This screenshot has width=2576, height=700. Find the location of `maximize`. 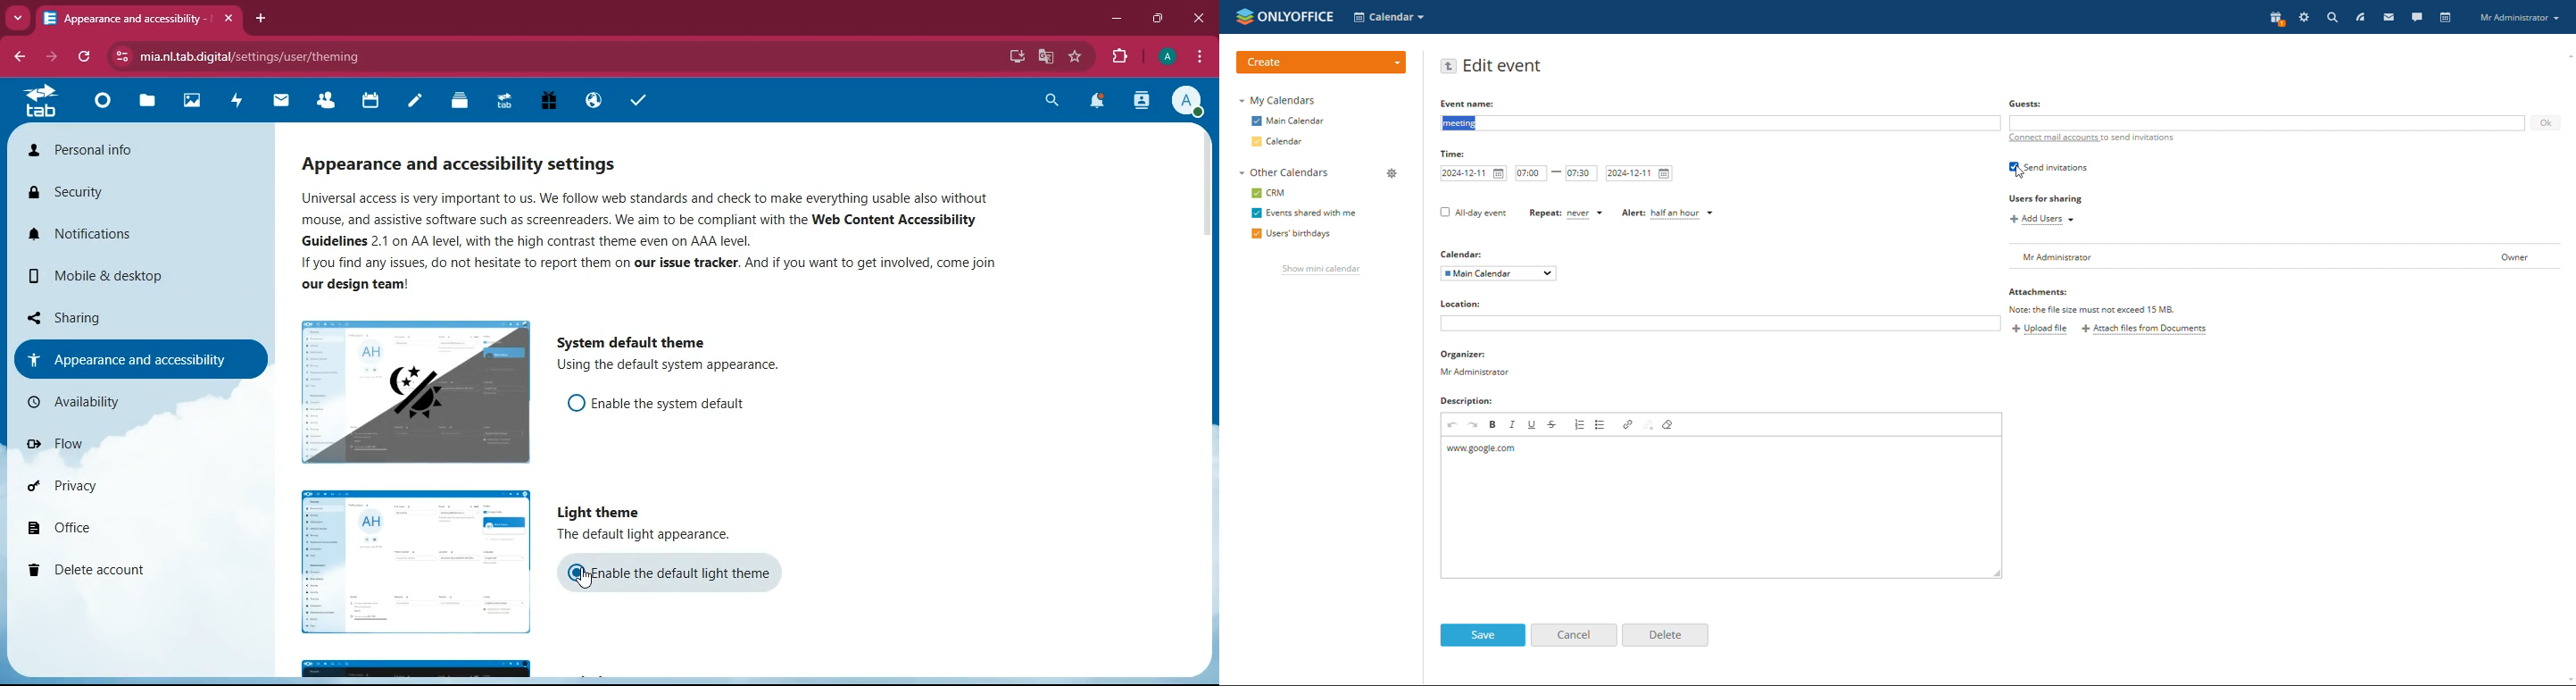

maximize is located at coordinates (1159, 18).